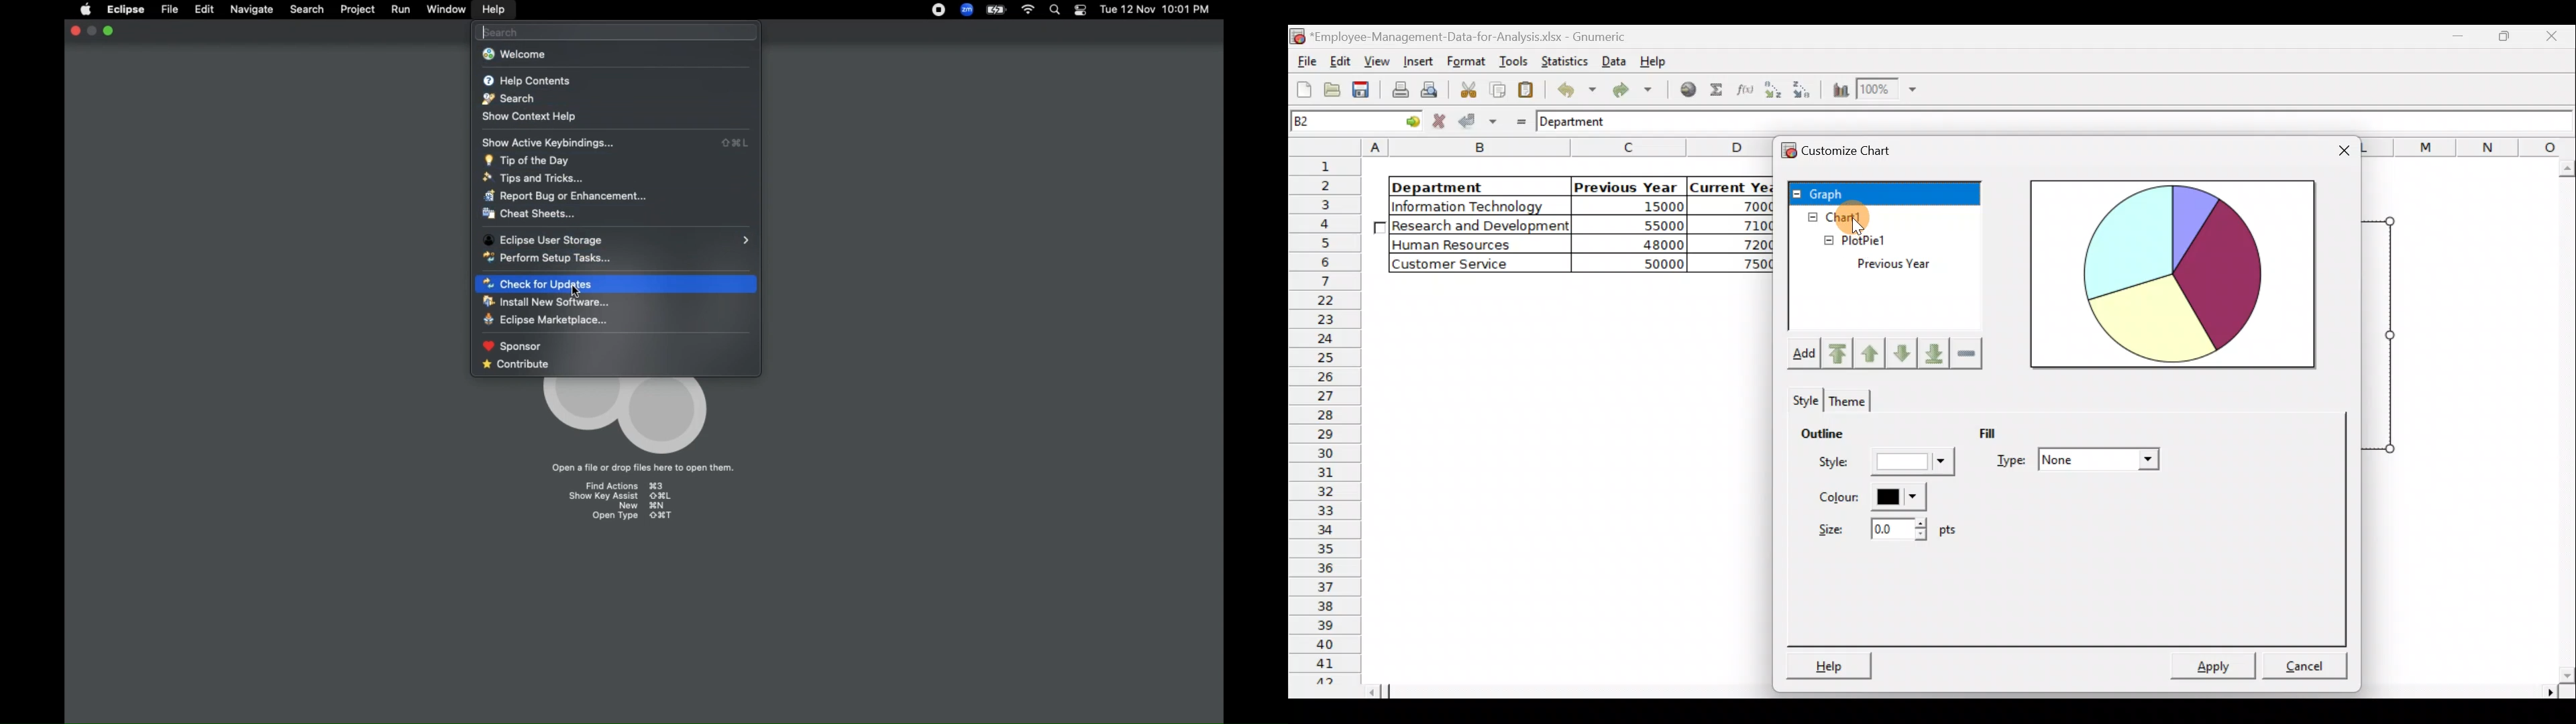 The height and width of the screenshot is (728, 2576). What do you see at coordinates (1405, 123) in the screenshot?
I see `go to` at bounding box center [1405, 123].